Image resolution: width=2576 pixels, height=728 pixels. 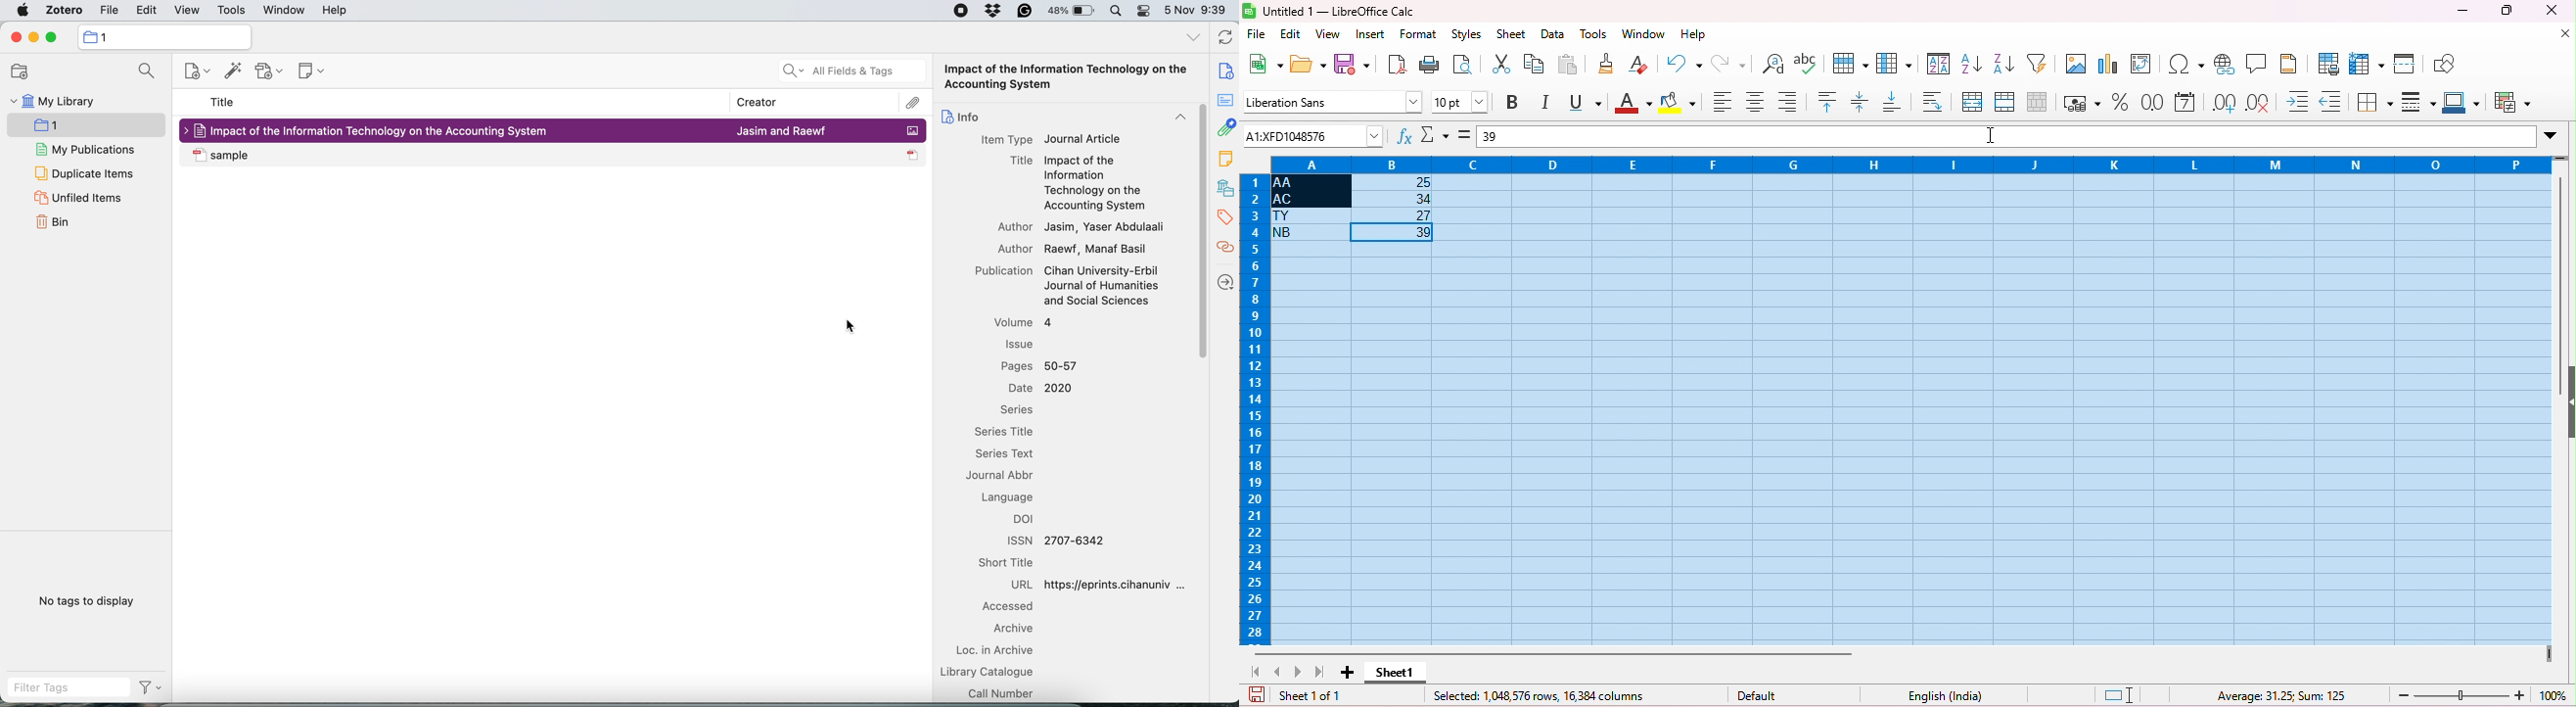 What do you see at coordinates (2290, 63) in the screenshot?
I see `header and footer` at bounding box center [2290, 63].